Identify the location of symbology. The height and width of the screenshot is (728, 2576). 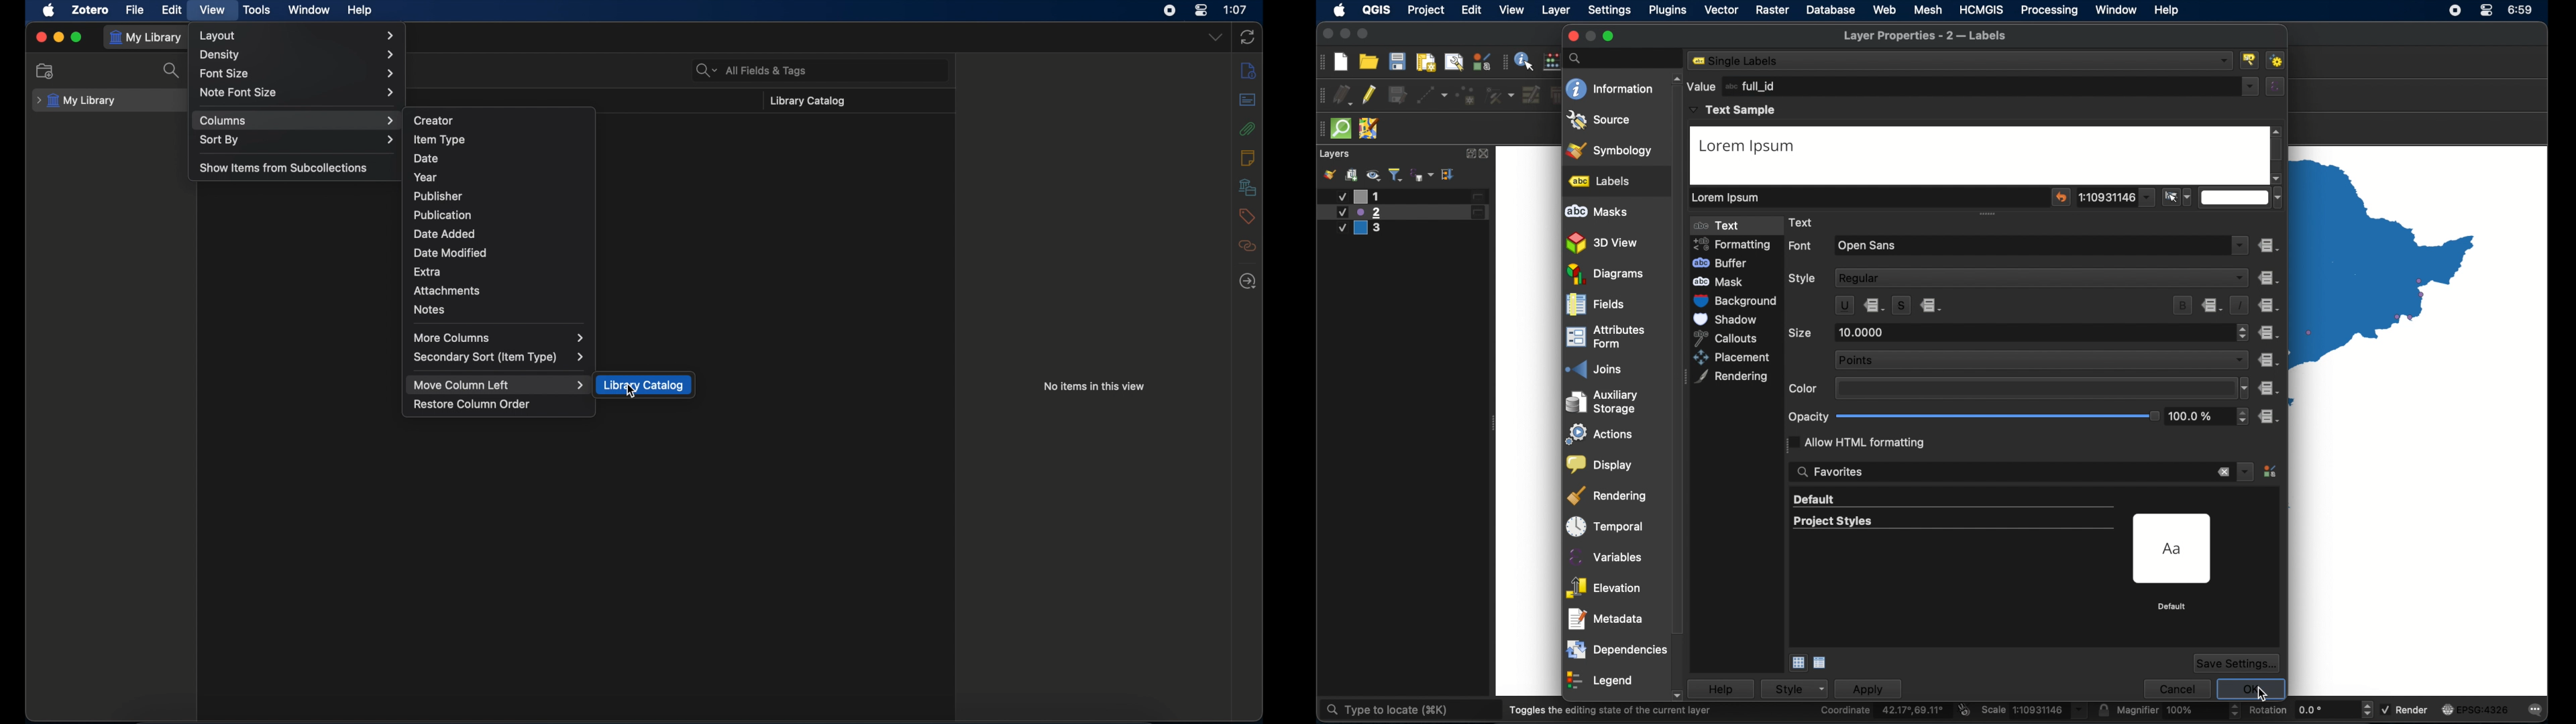
(1611, 149).